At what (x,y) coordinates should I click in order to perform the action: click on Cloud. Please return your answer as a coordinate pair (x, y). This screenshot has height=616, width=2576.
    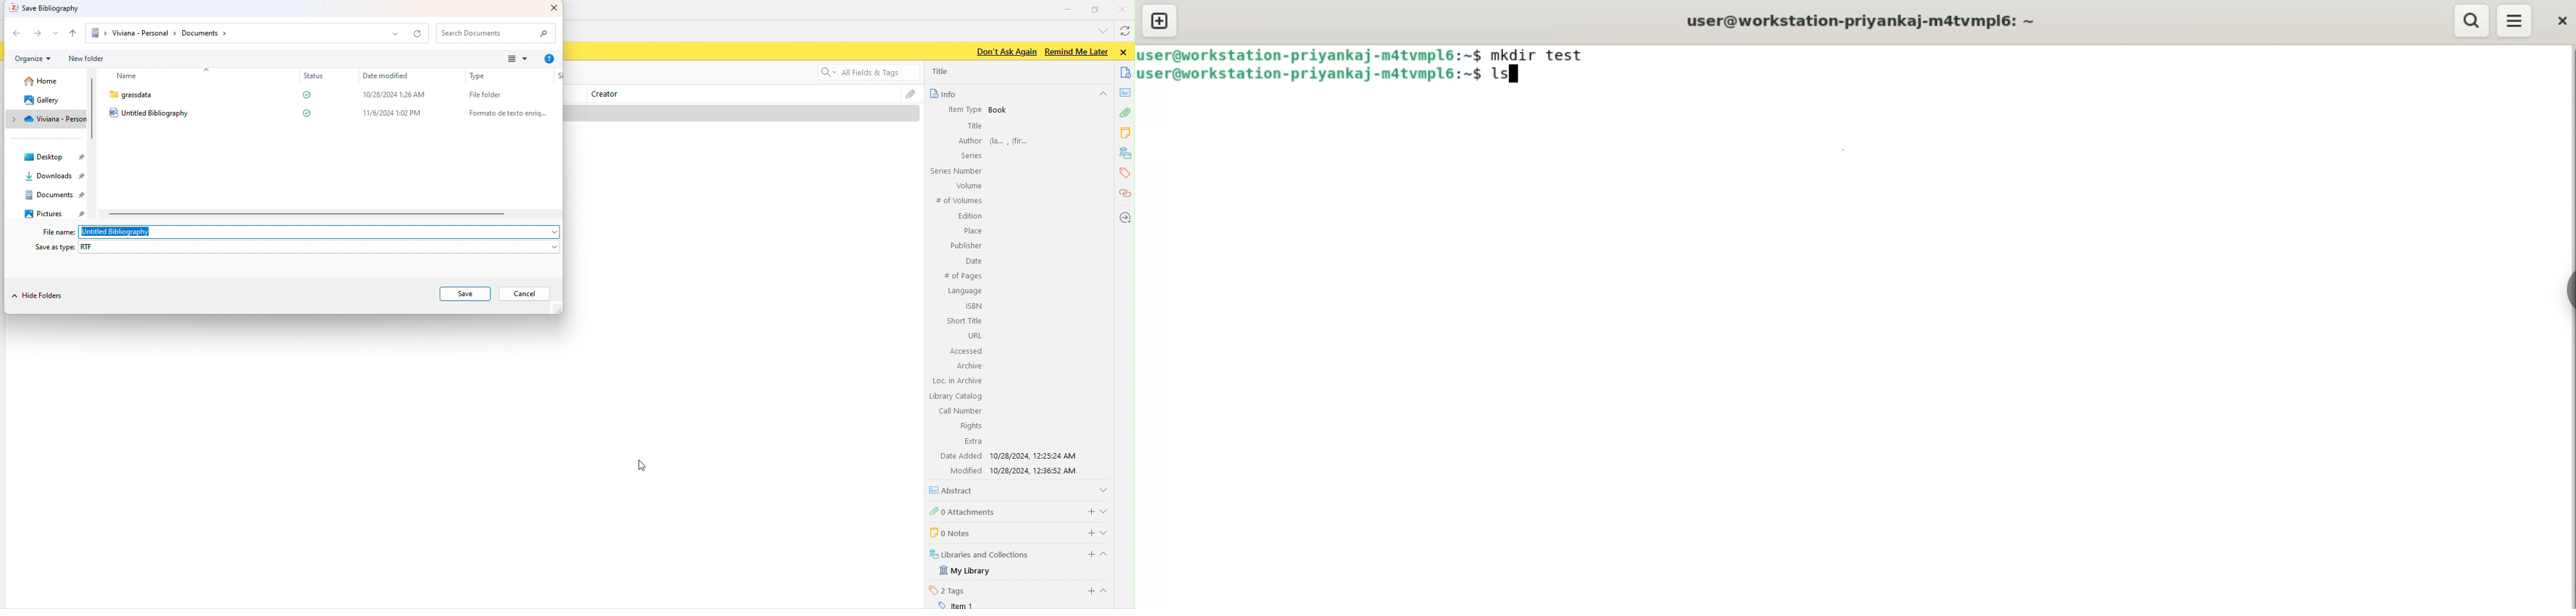
    Looking at the image, I should click on (44, 120).